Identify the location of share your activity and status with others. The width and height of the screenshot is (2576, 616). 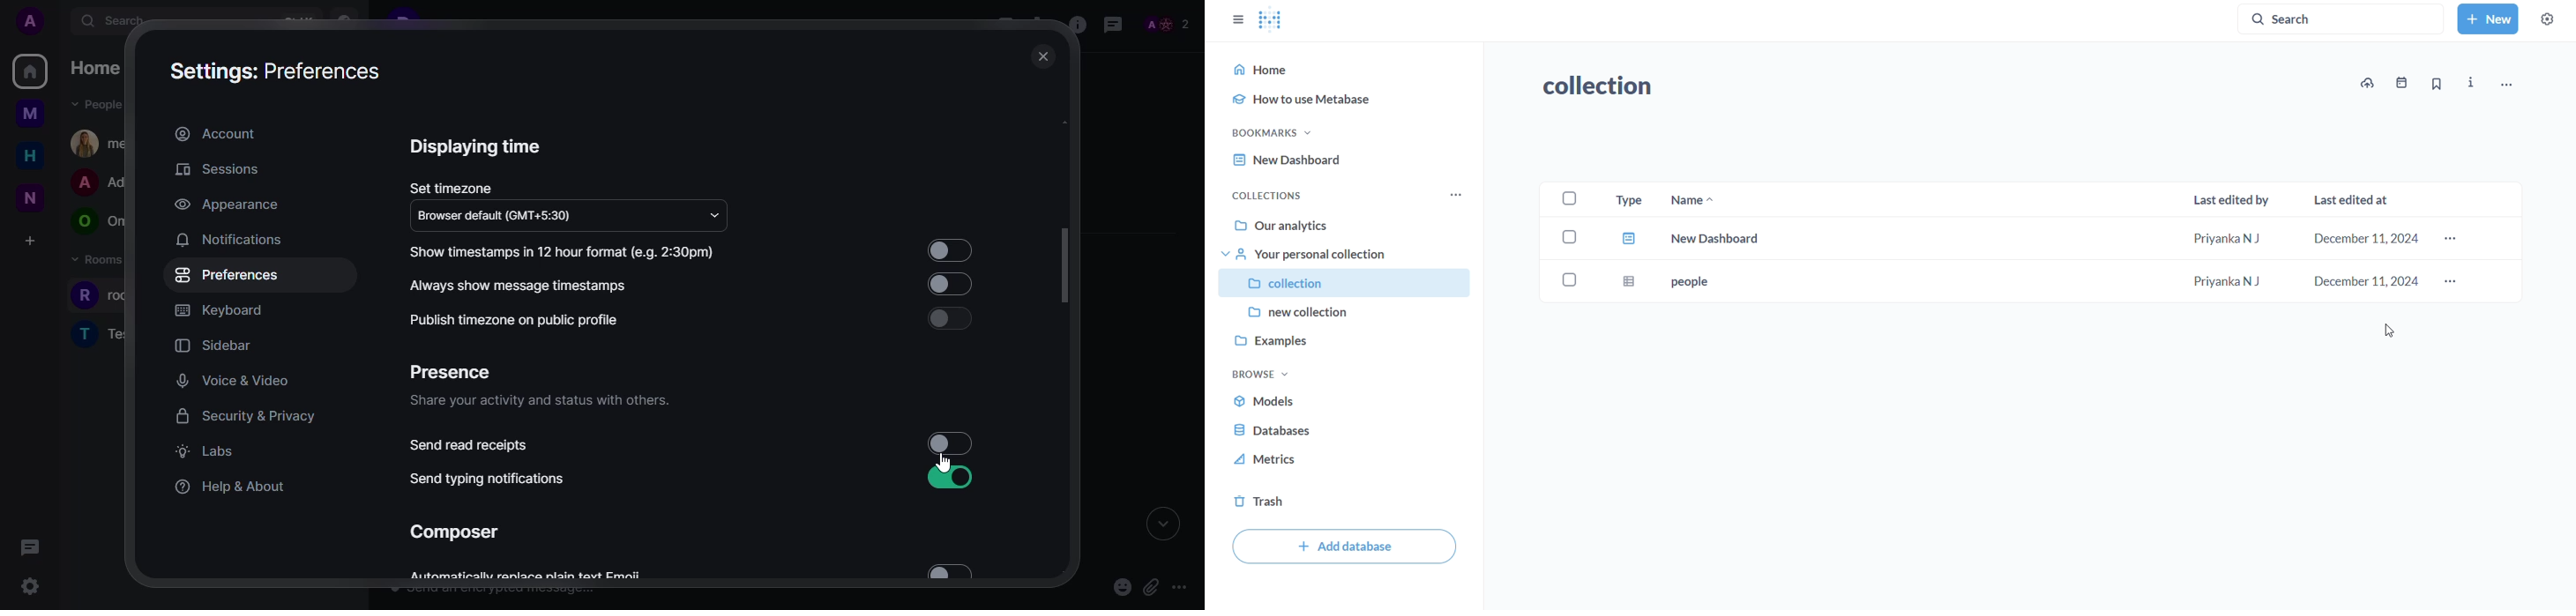
(538, 400).